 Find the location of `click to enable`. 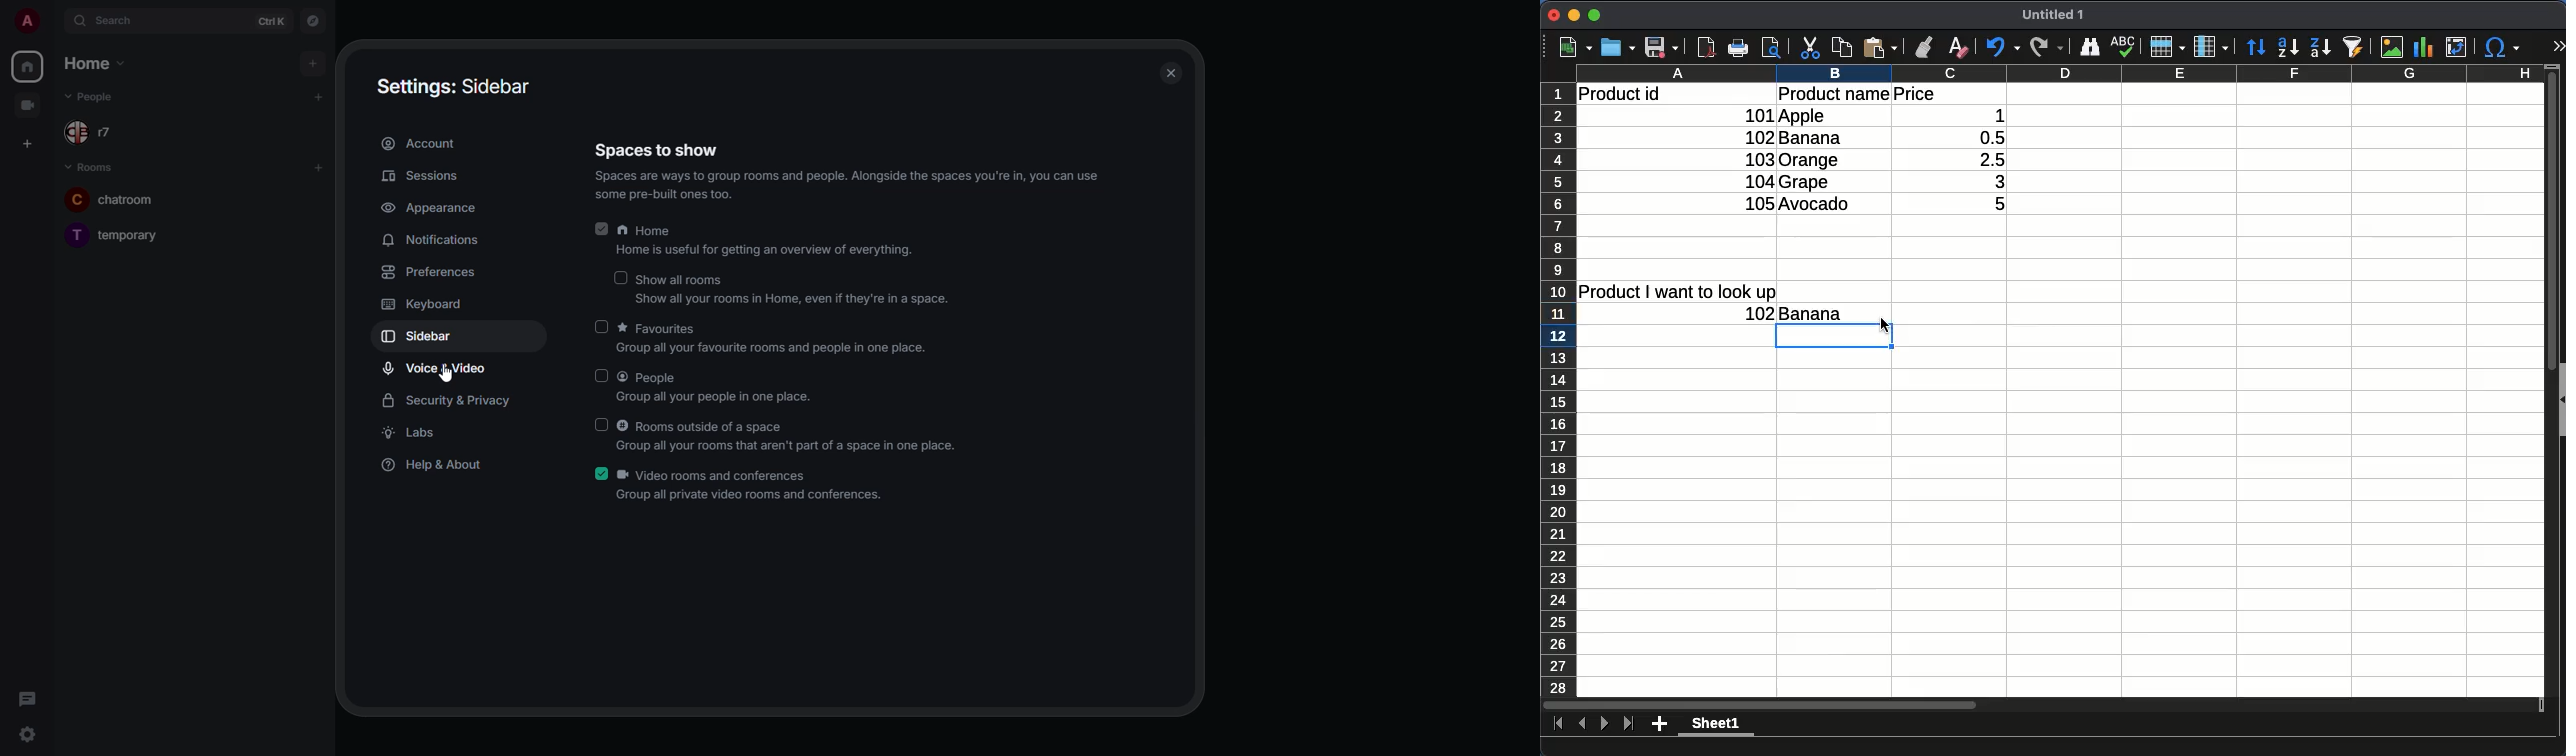

click to enable is located at coordinates (618, 277).